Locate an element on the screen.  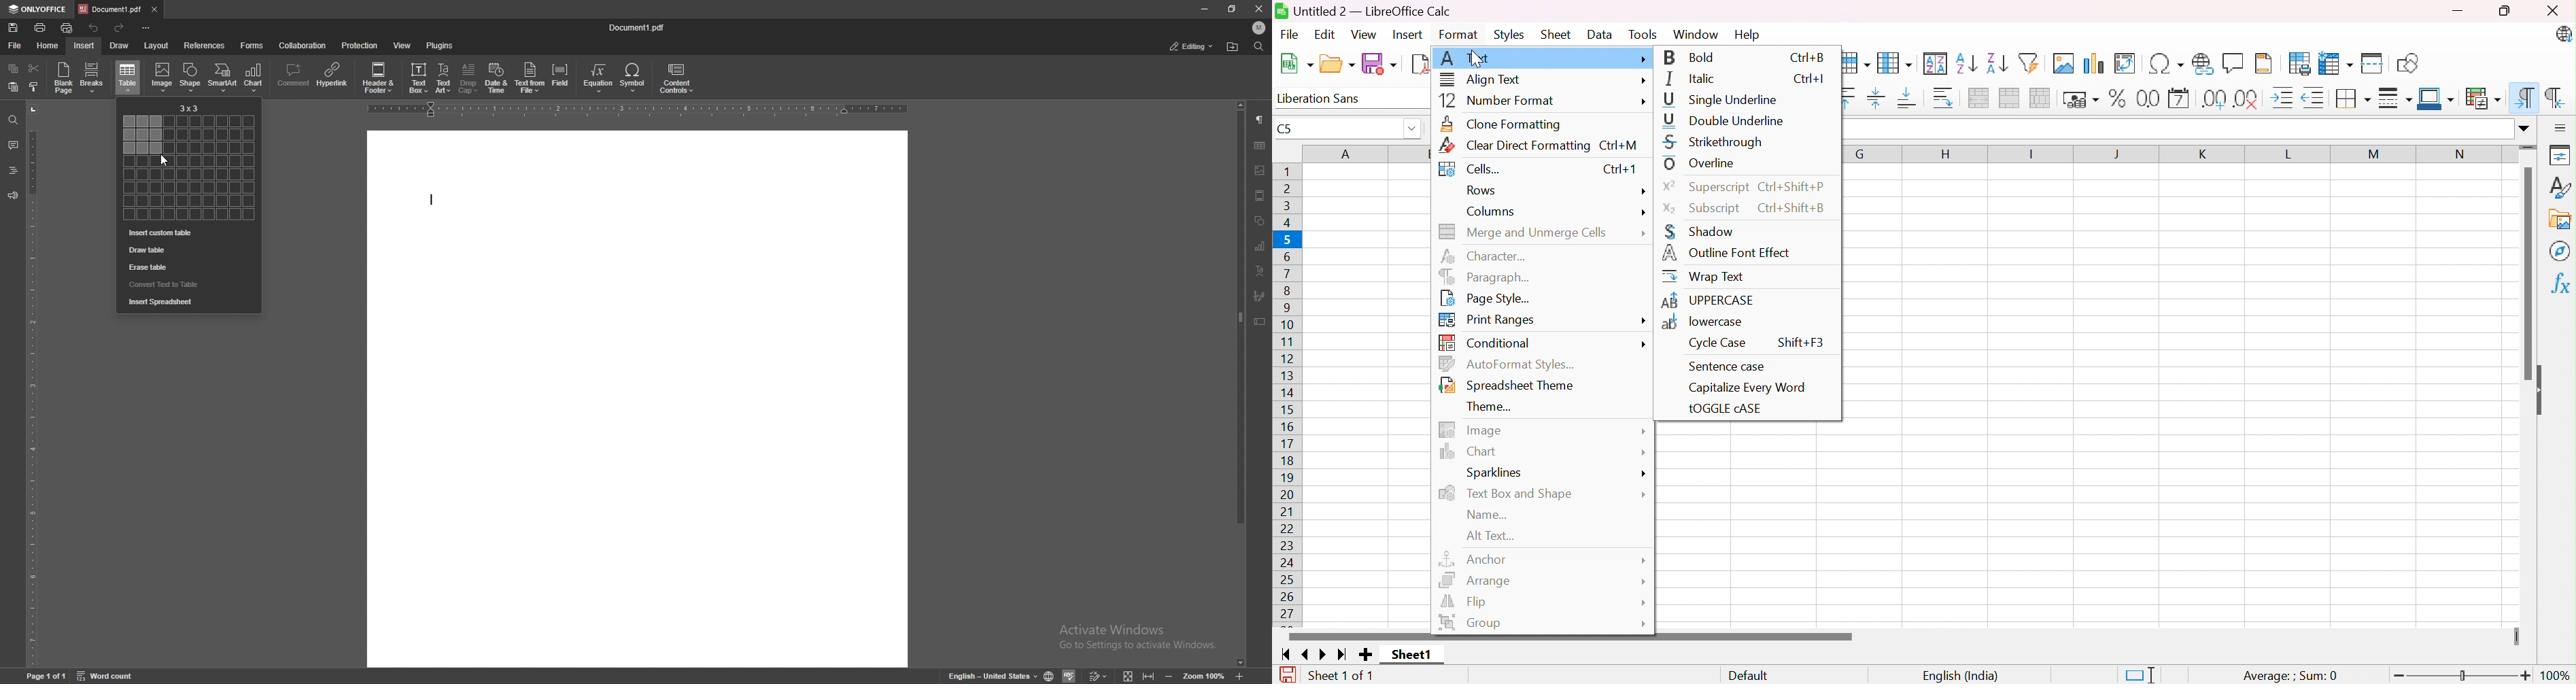
Standard Selection. Click to change the selection mode. is located at coordinates (2144, 674).